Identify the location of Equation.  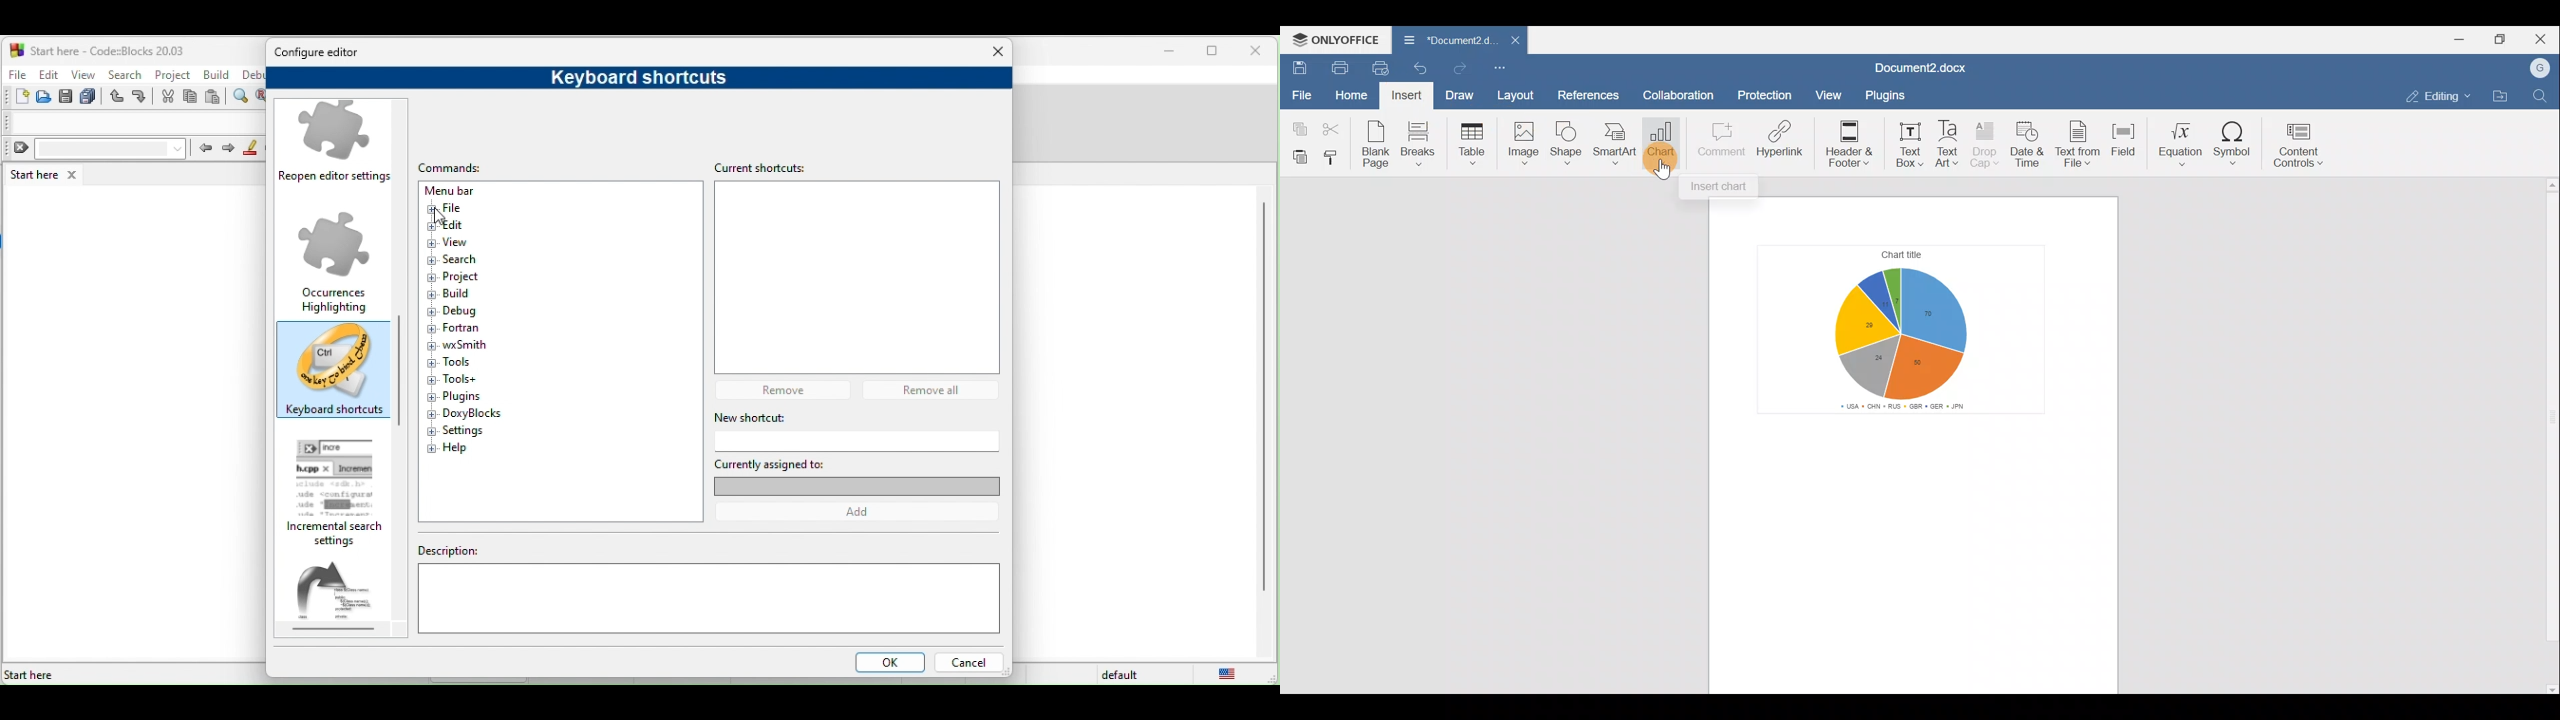
(2179, 143).